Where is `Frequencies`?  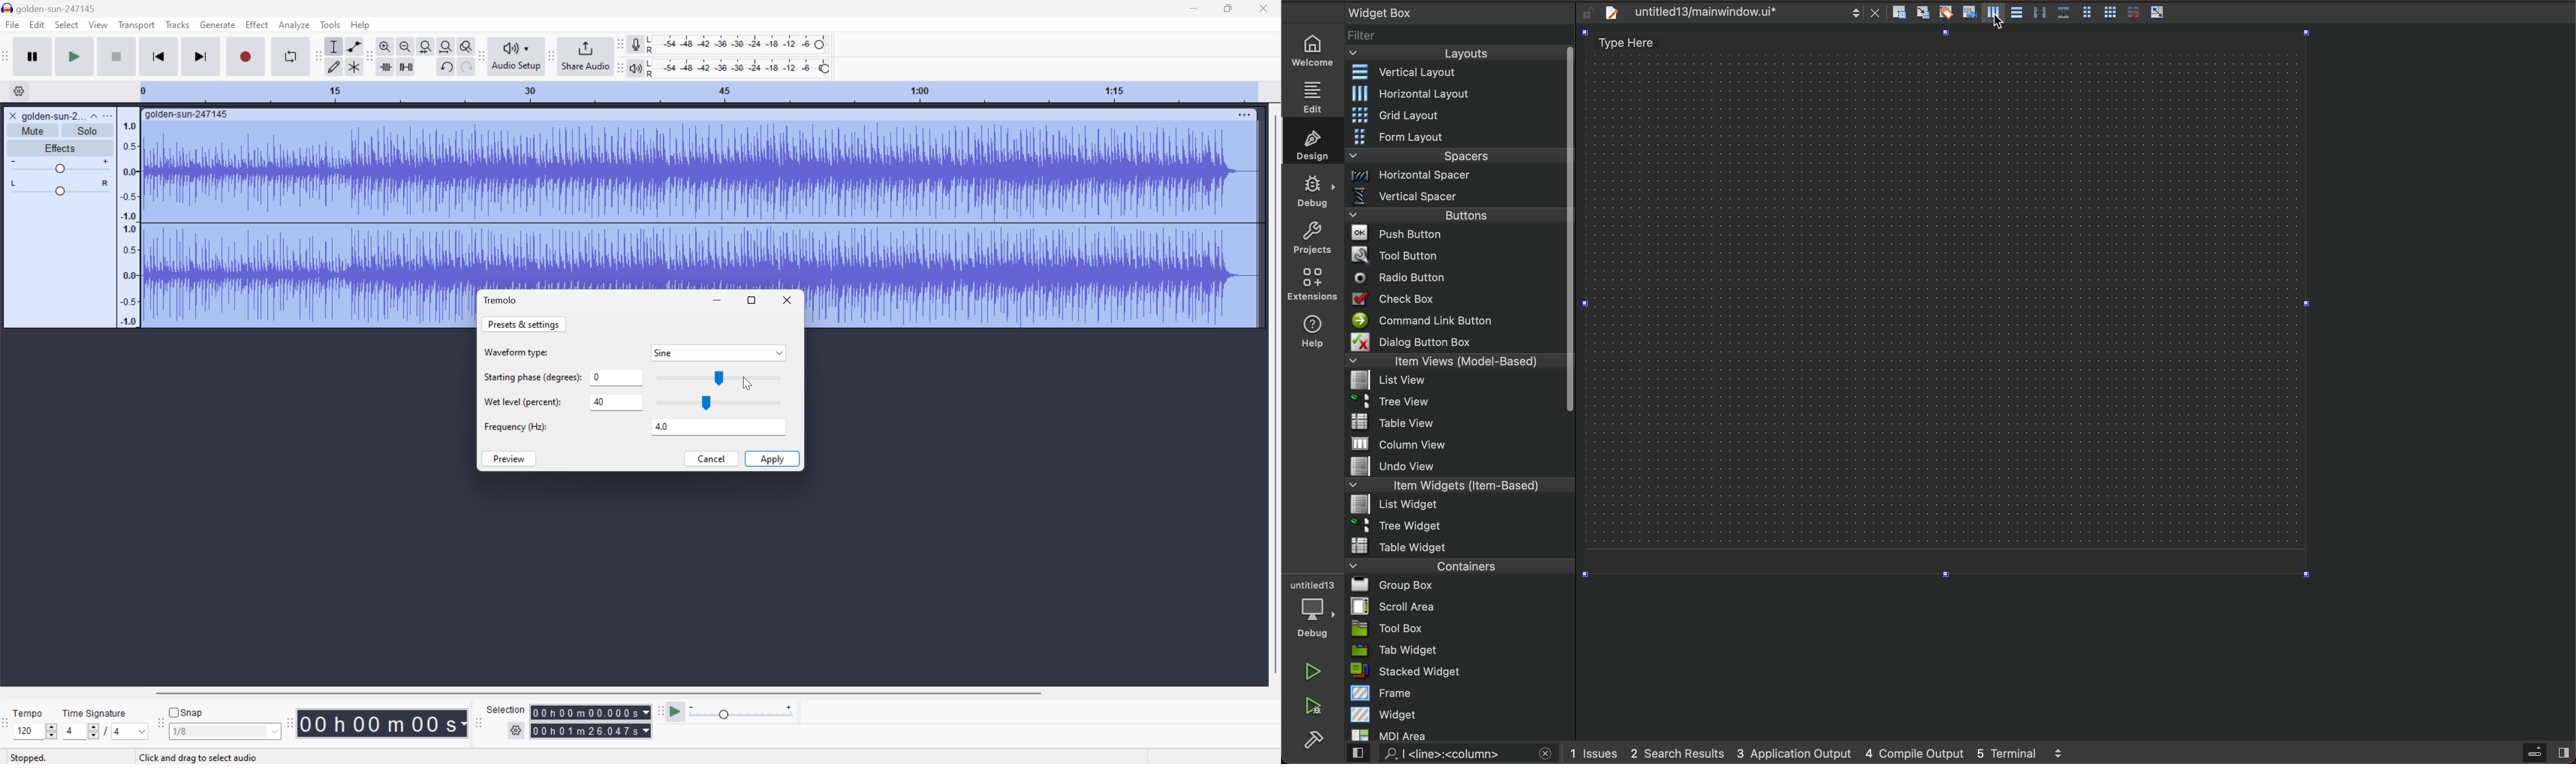 Frequencies is located at coordinates (128, 223).